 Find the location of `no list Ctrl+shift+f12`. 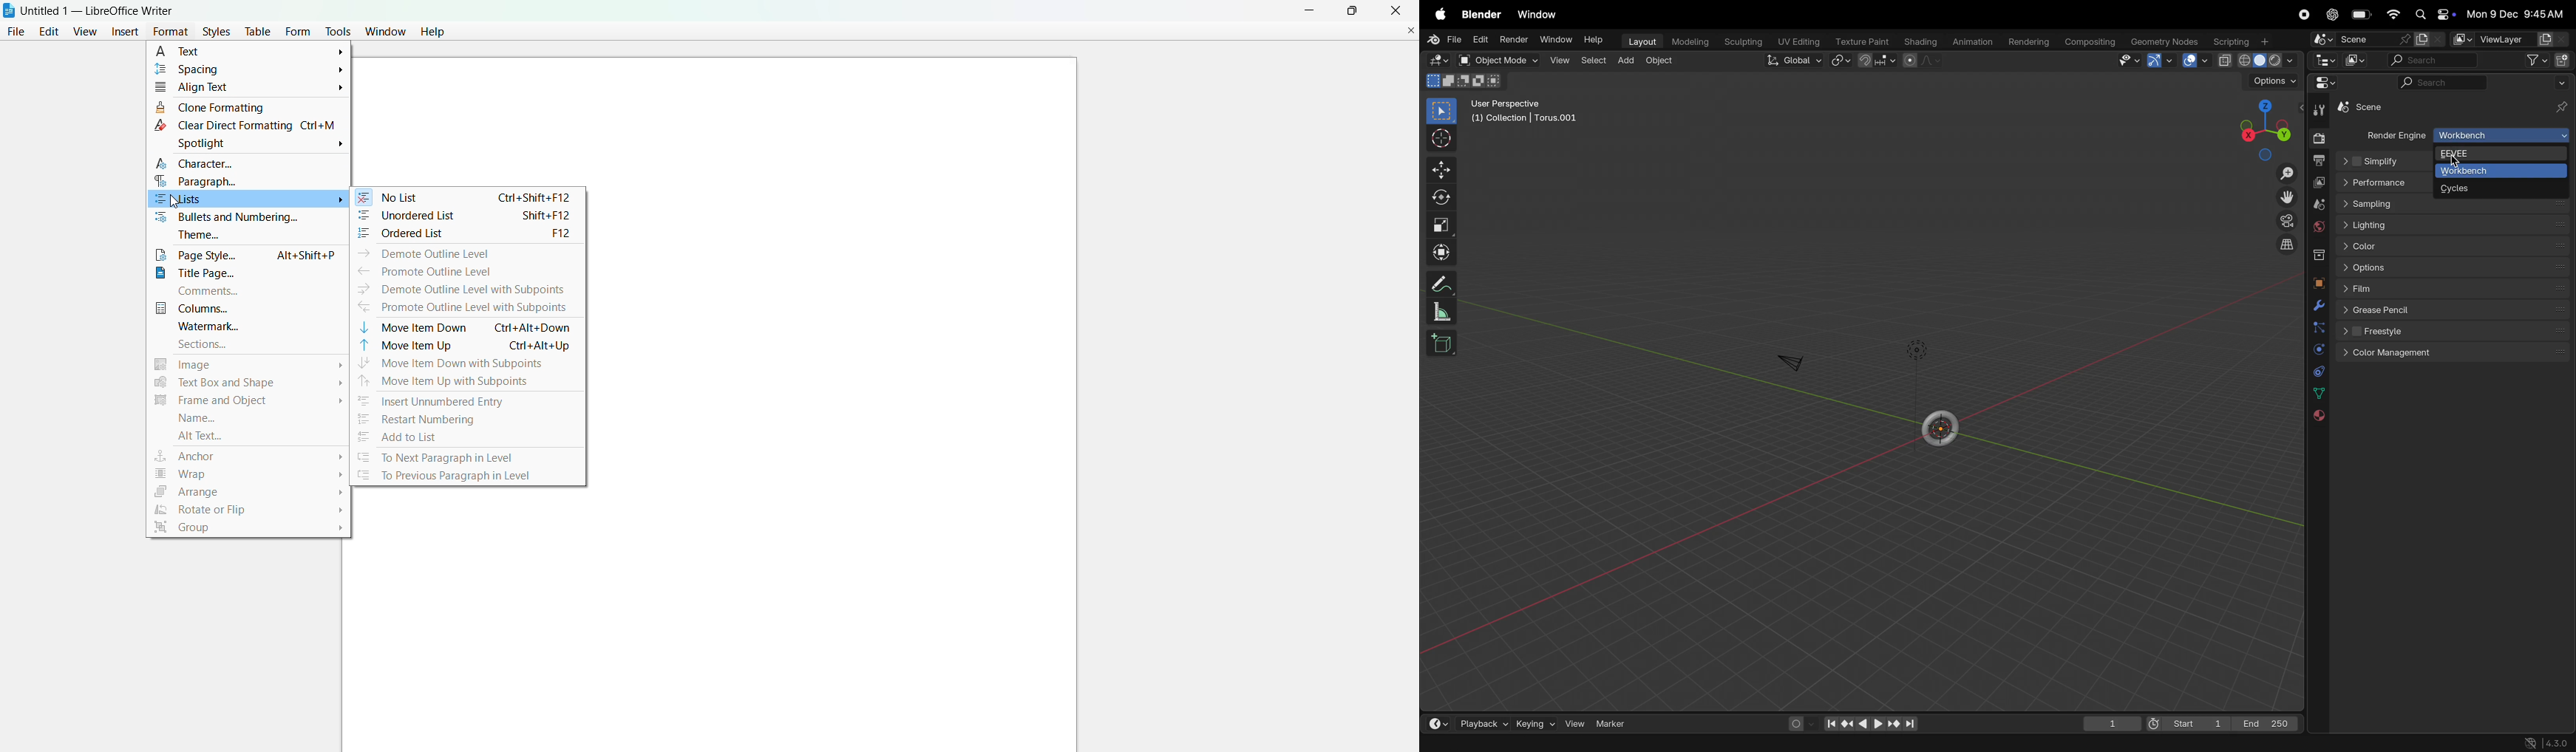

no list Ctrl+shift+f12 is located at coordinates (473, 197).